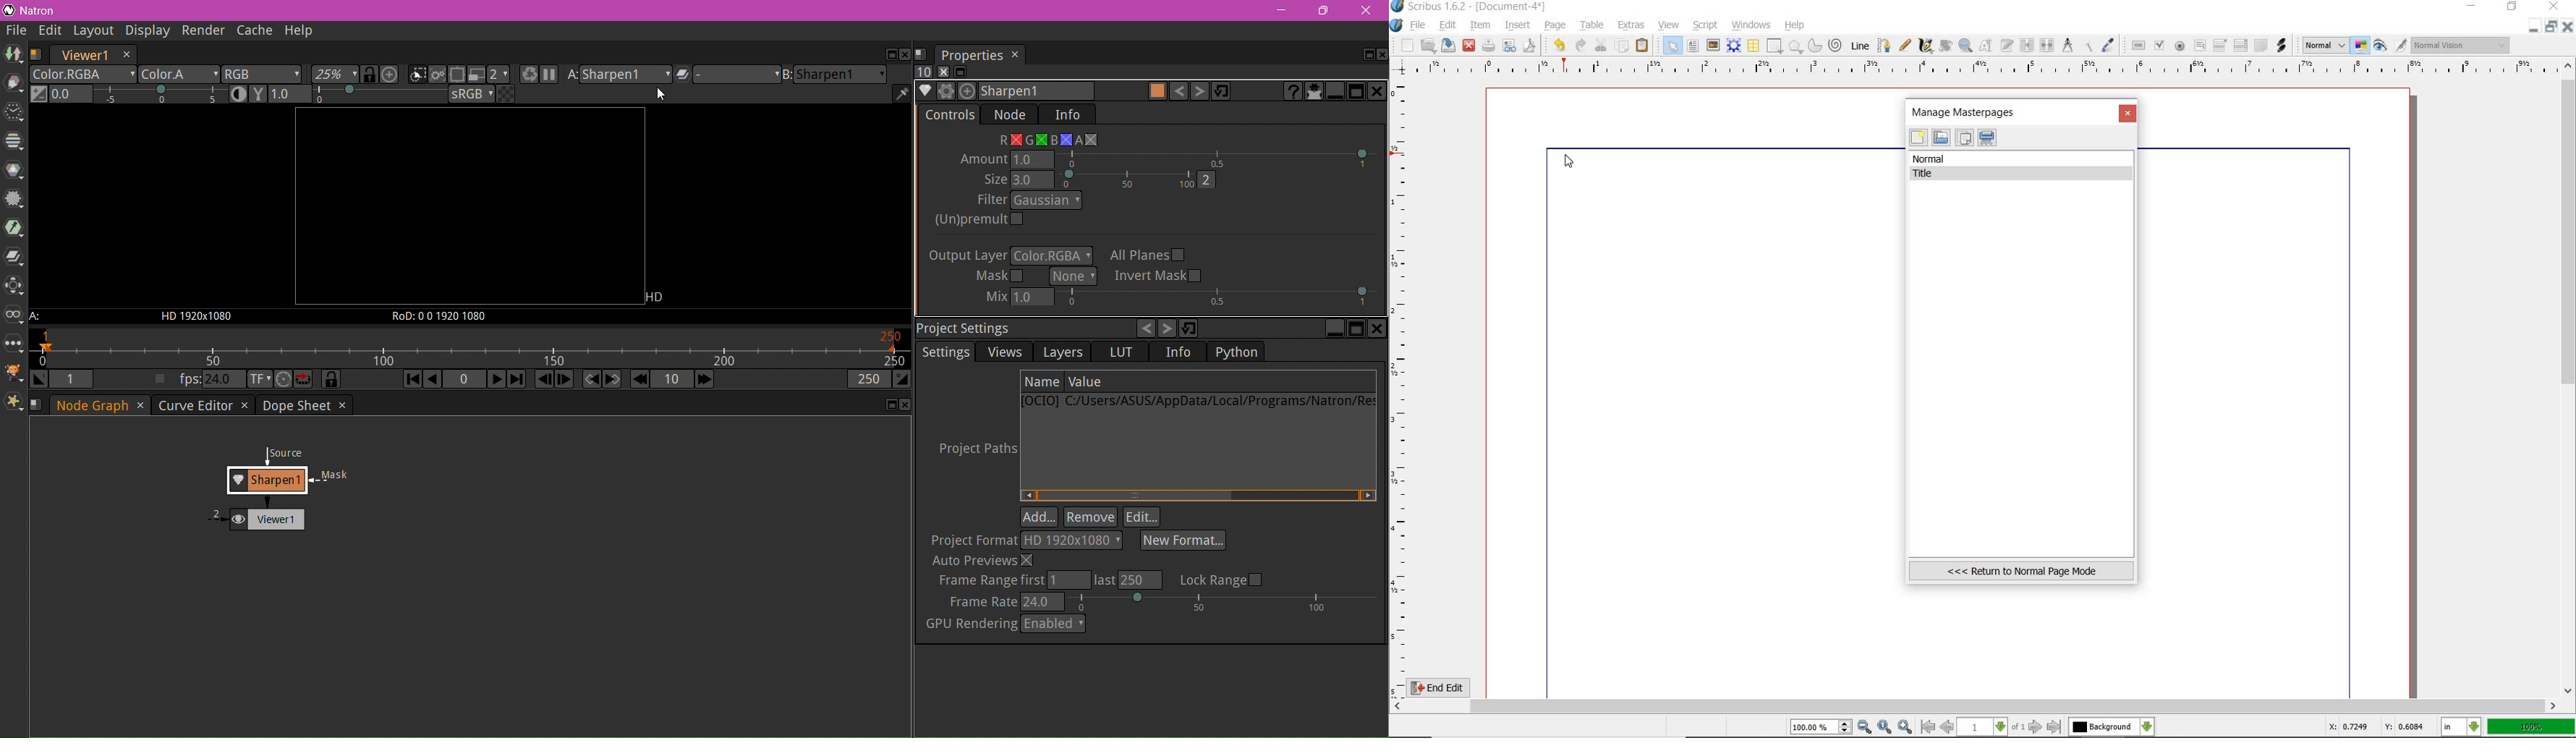  I want to click on go to next page, so click(2037, 727).